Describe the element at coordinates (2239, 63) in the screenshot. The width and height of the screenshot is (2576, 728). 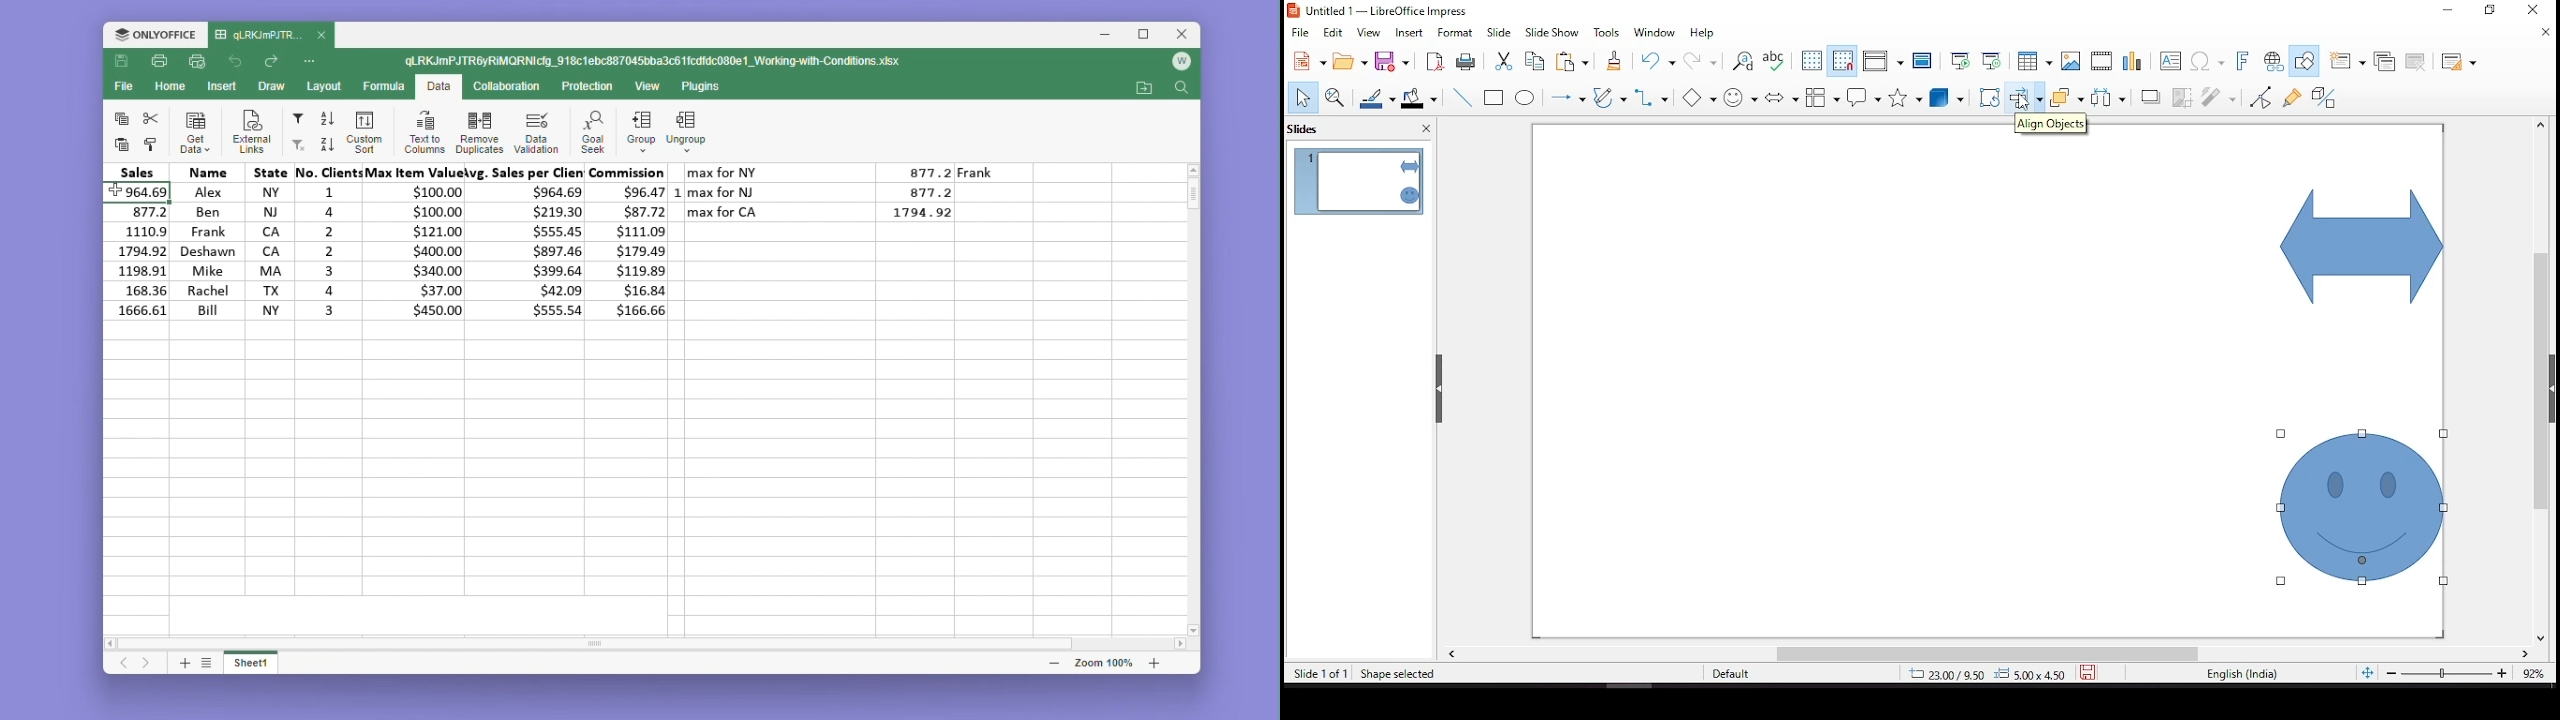
I see `insert font work text` at that location.